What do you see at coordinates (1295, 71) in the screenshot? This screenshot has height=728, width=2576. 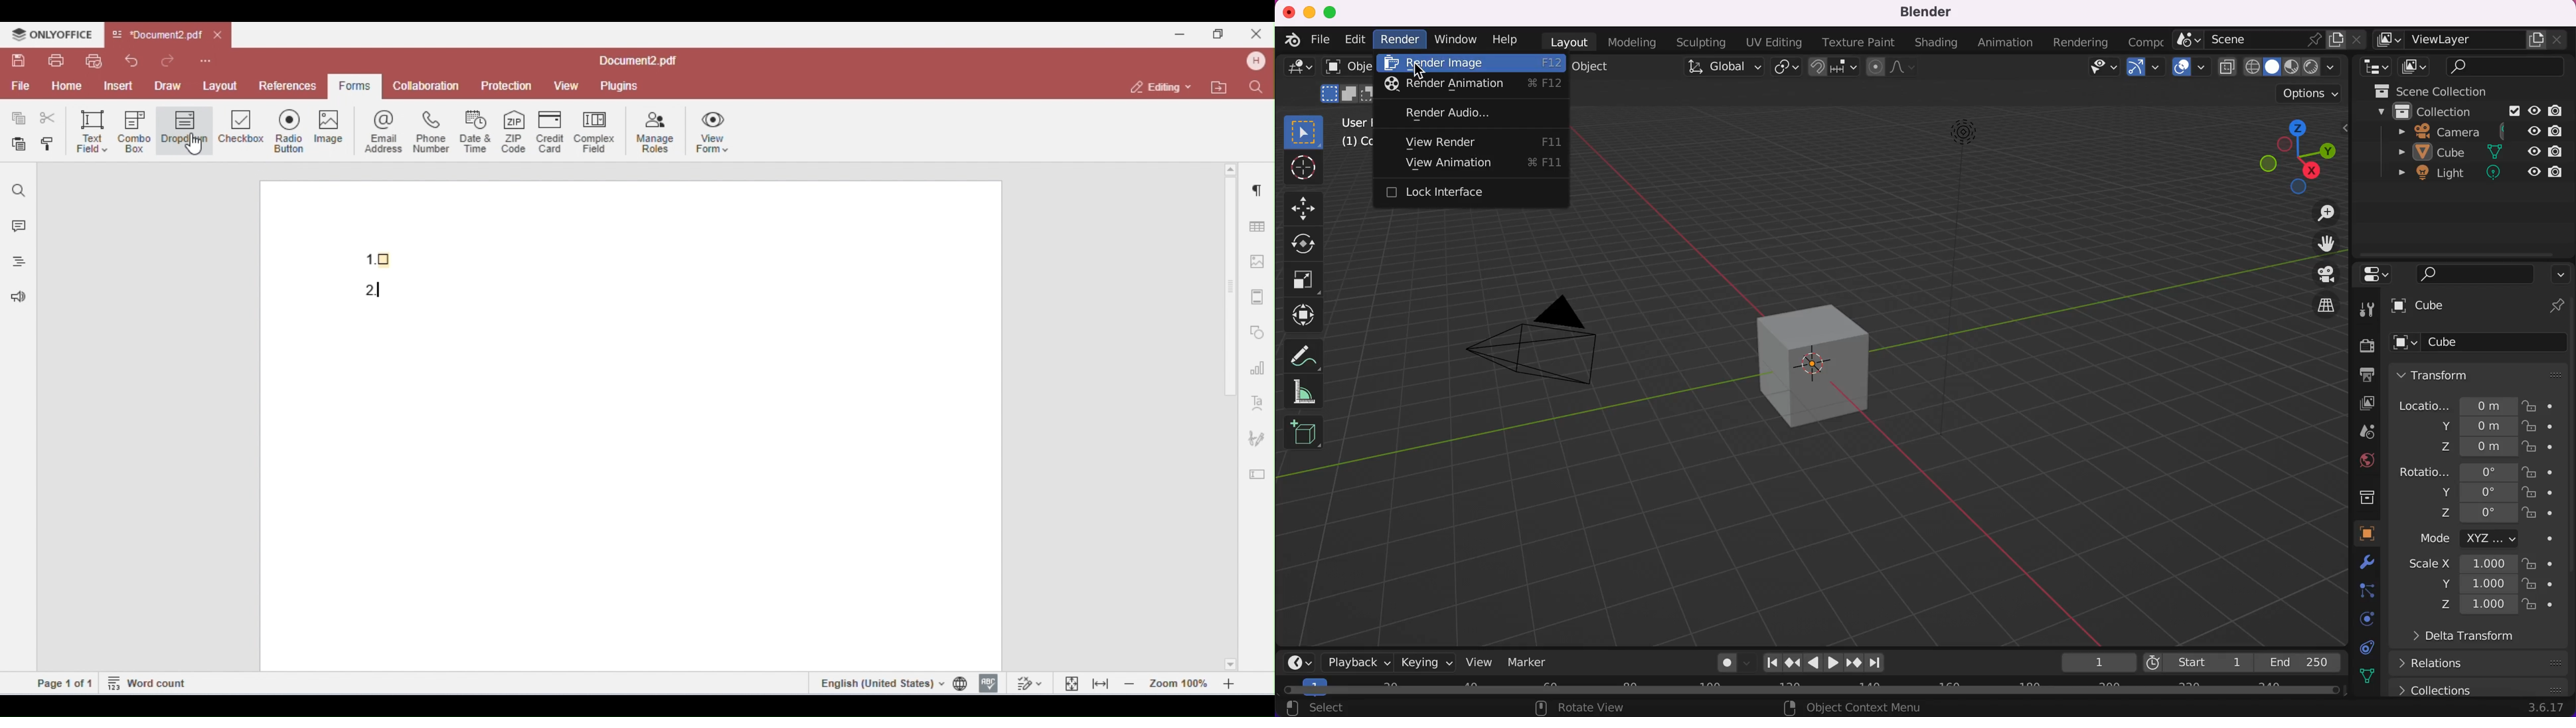 I see `editor type` at bounding box center [1295, 71].